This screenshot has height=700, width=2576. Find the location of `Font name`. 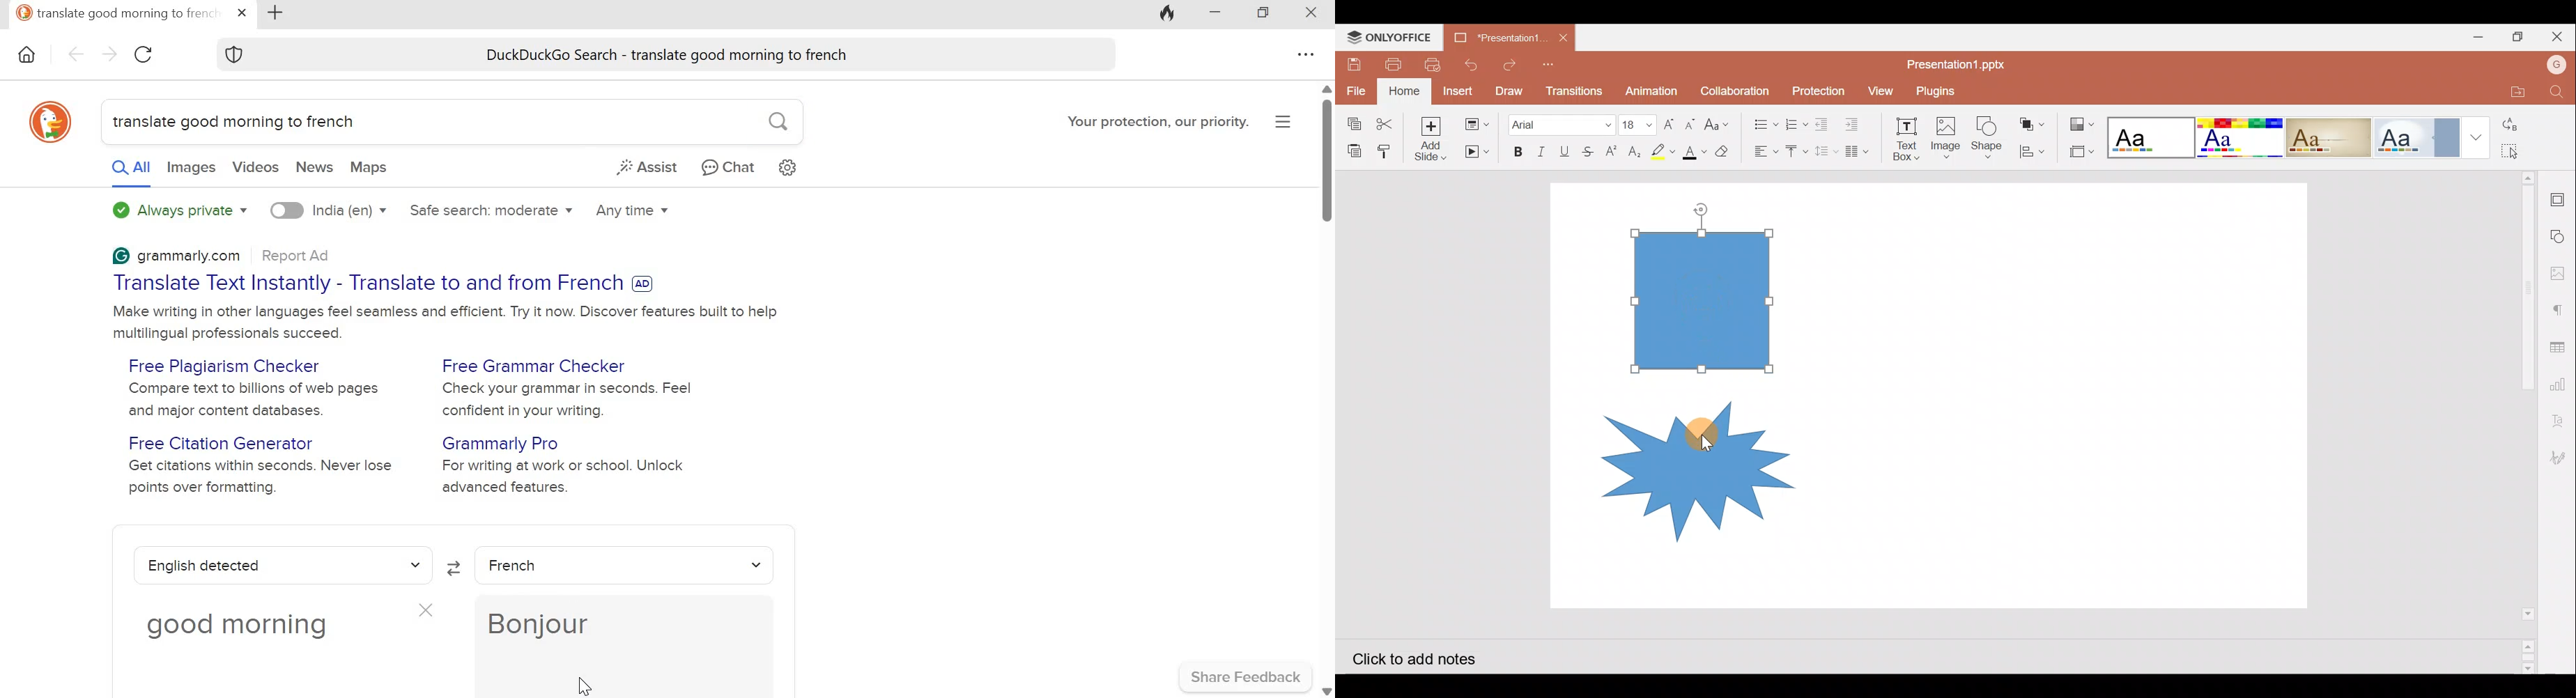

Font name is located at coordinates (1560, 121).